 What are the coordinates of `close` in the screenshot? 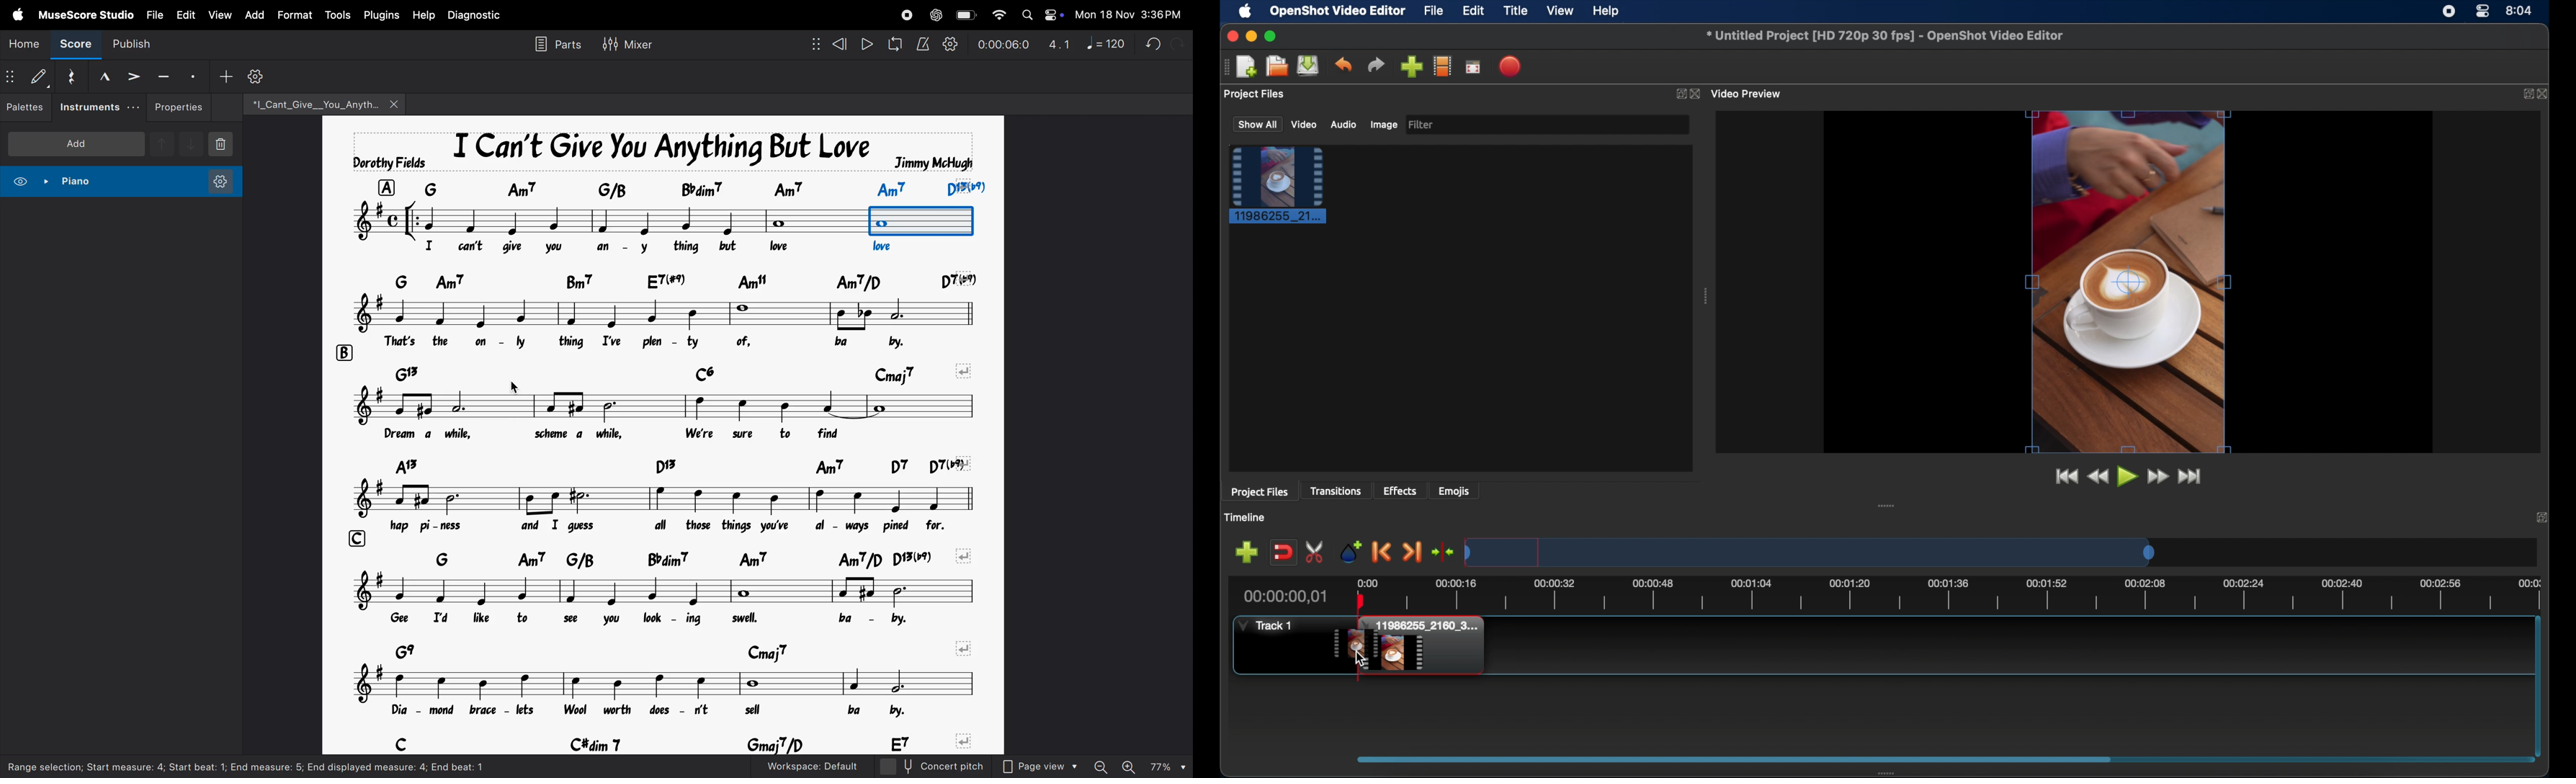 It's located at (1232, 37).